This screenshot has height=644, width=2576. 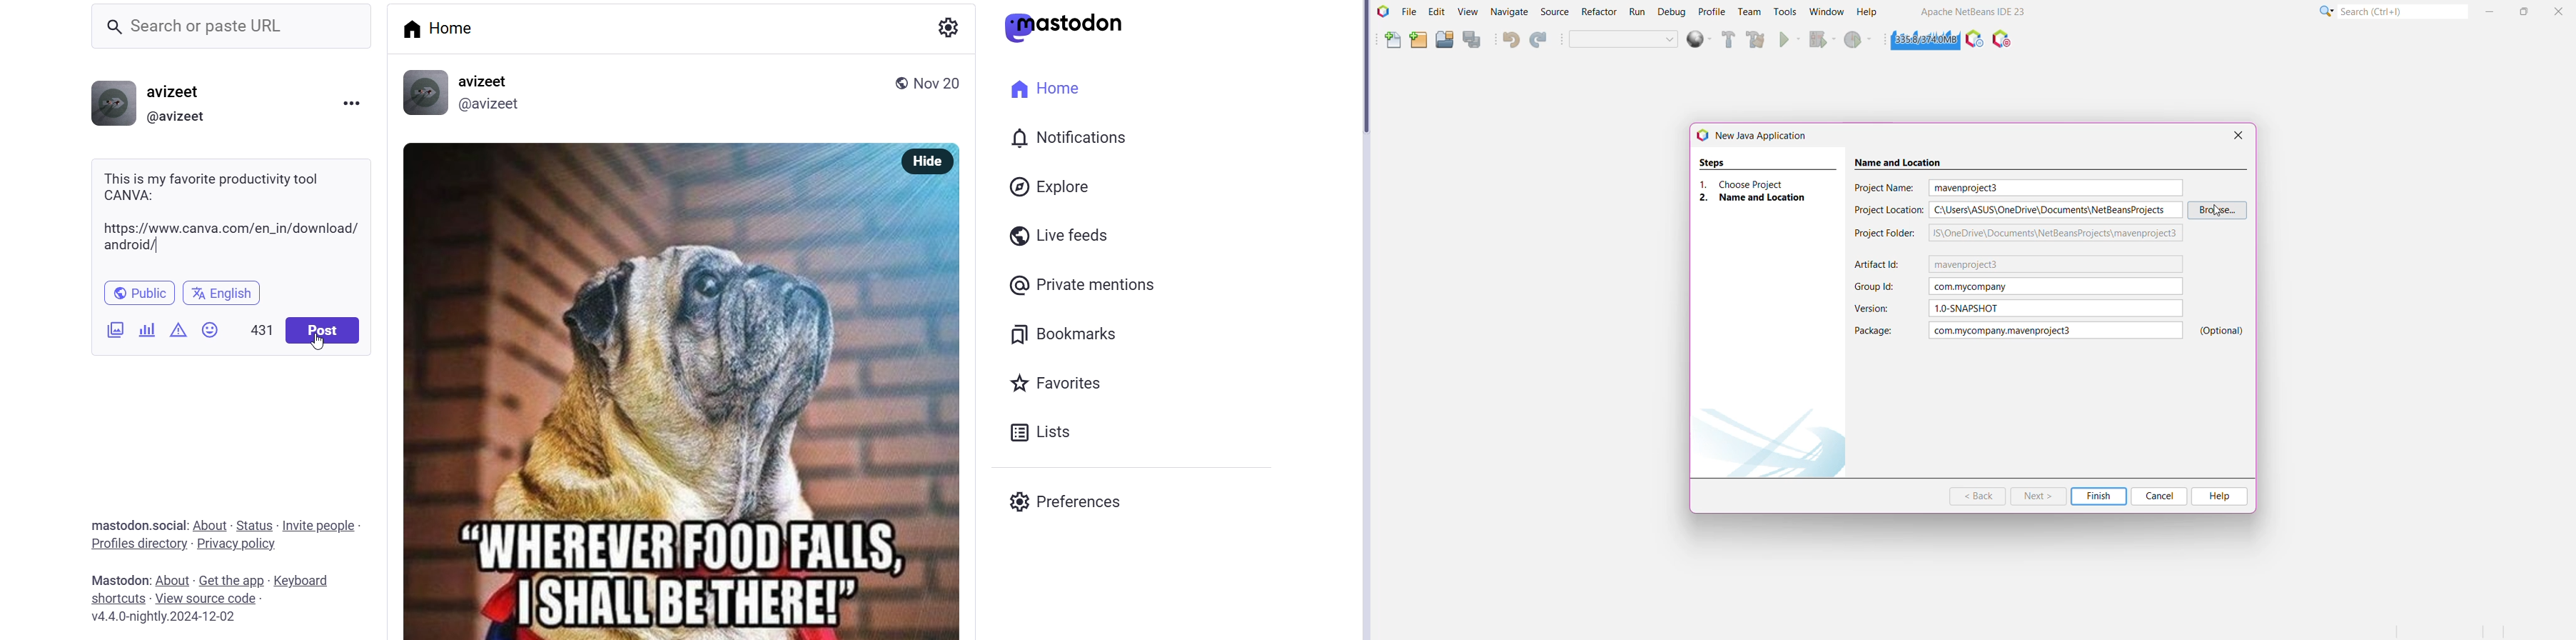 What do you see at coordinates (111, 104) in the screenshot?
I see `profile picture` at bounding box center [111, 104].